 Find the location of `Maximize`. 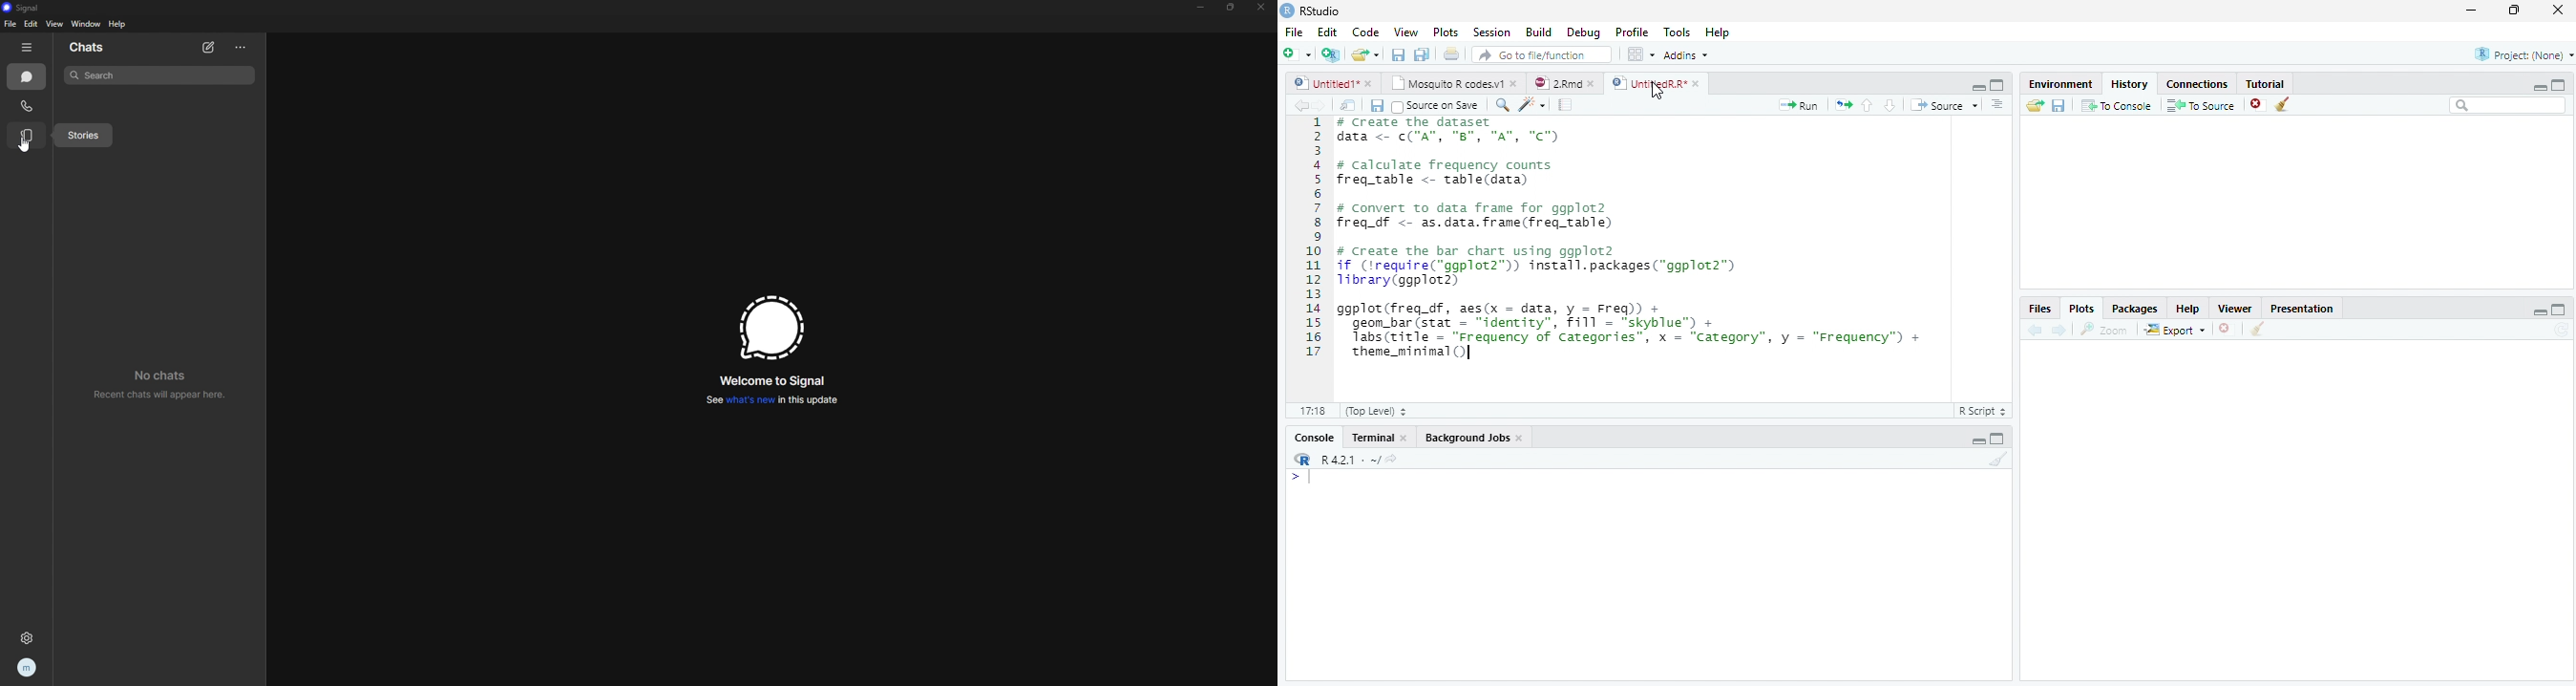

Maximize is located at coordinates (1999, 440).